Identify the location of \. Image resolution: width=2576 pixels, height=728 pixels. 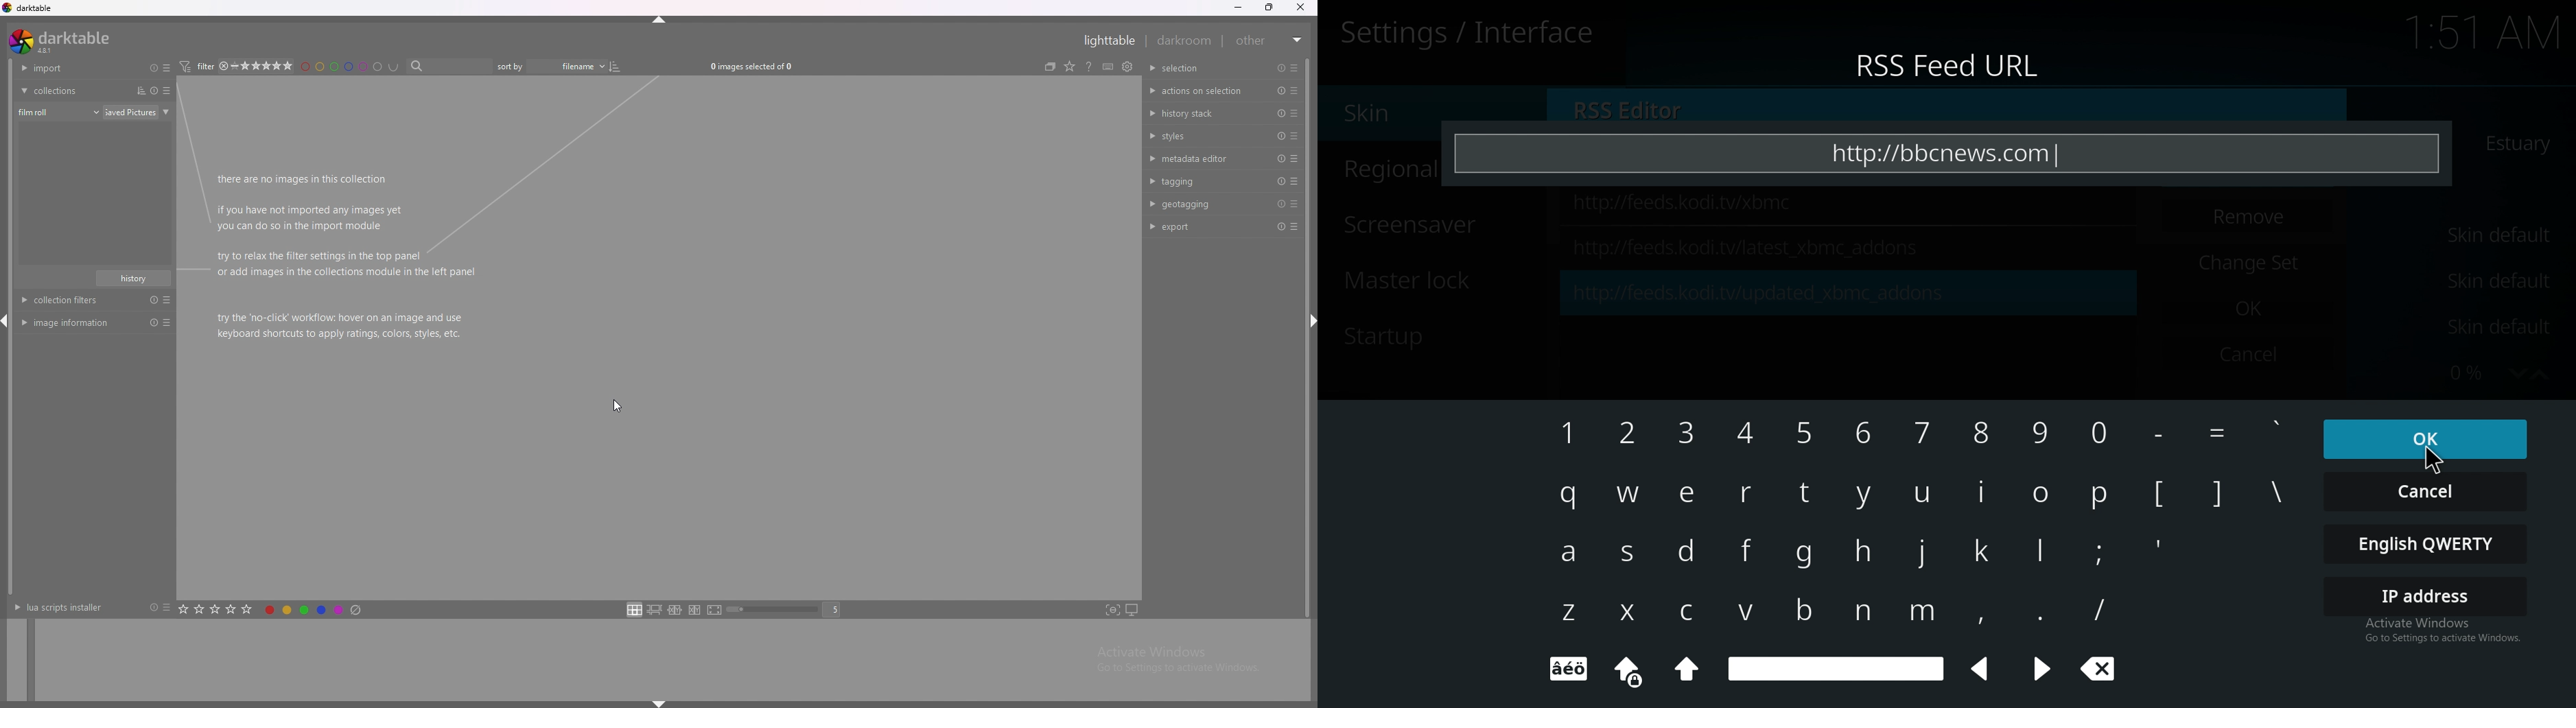
(2277, 492).